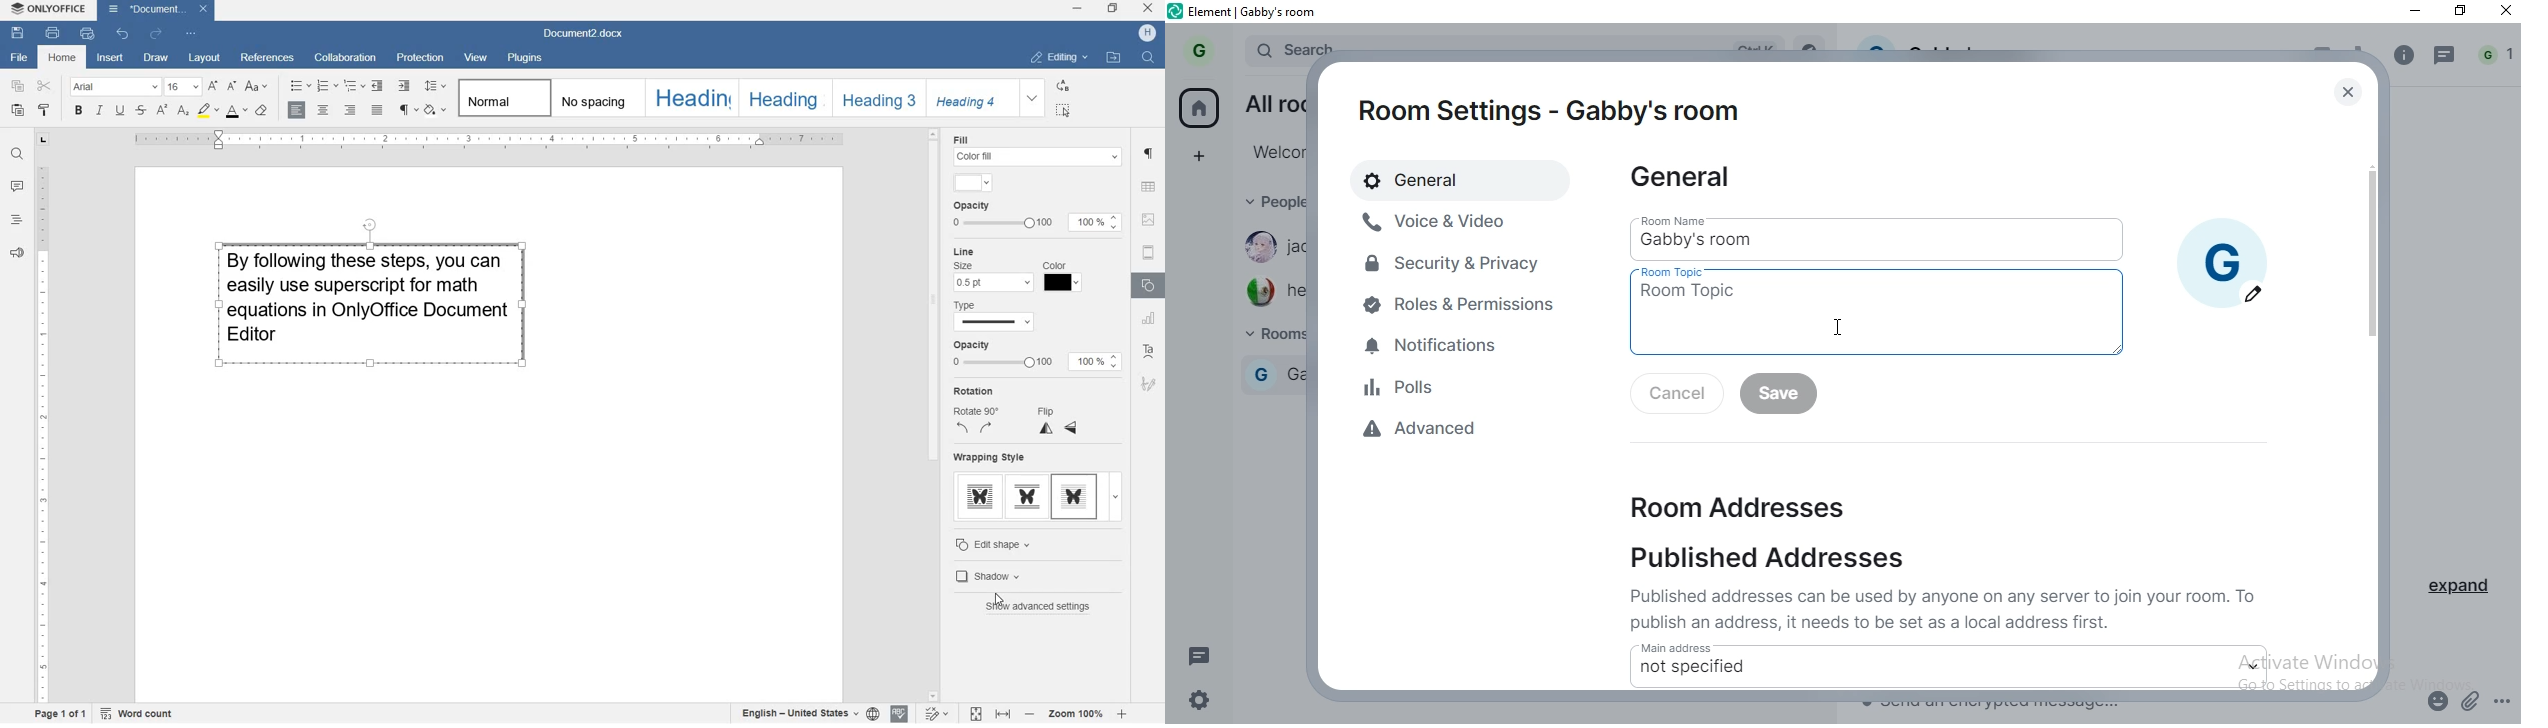 Image resolution: width=2548 pixels, height=728 pixels. I want to click on general, so click(1689, 182).